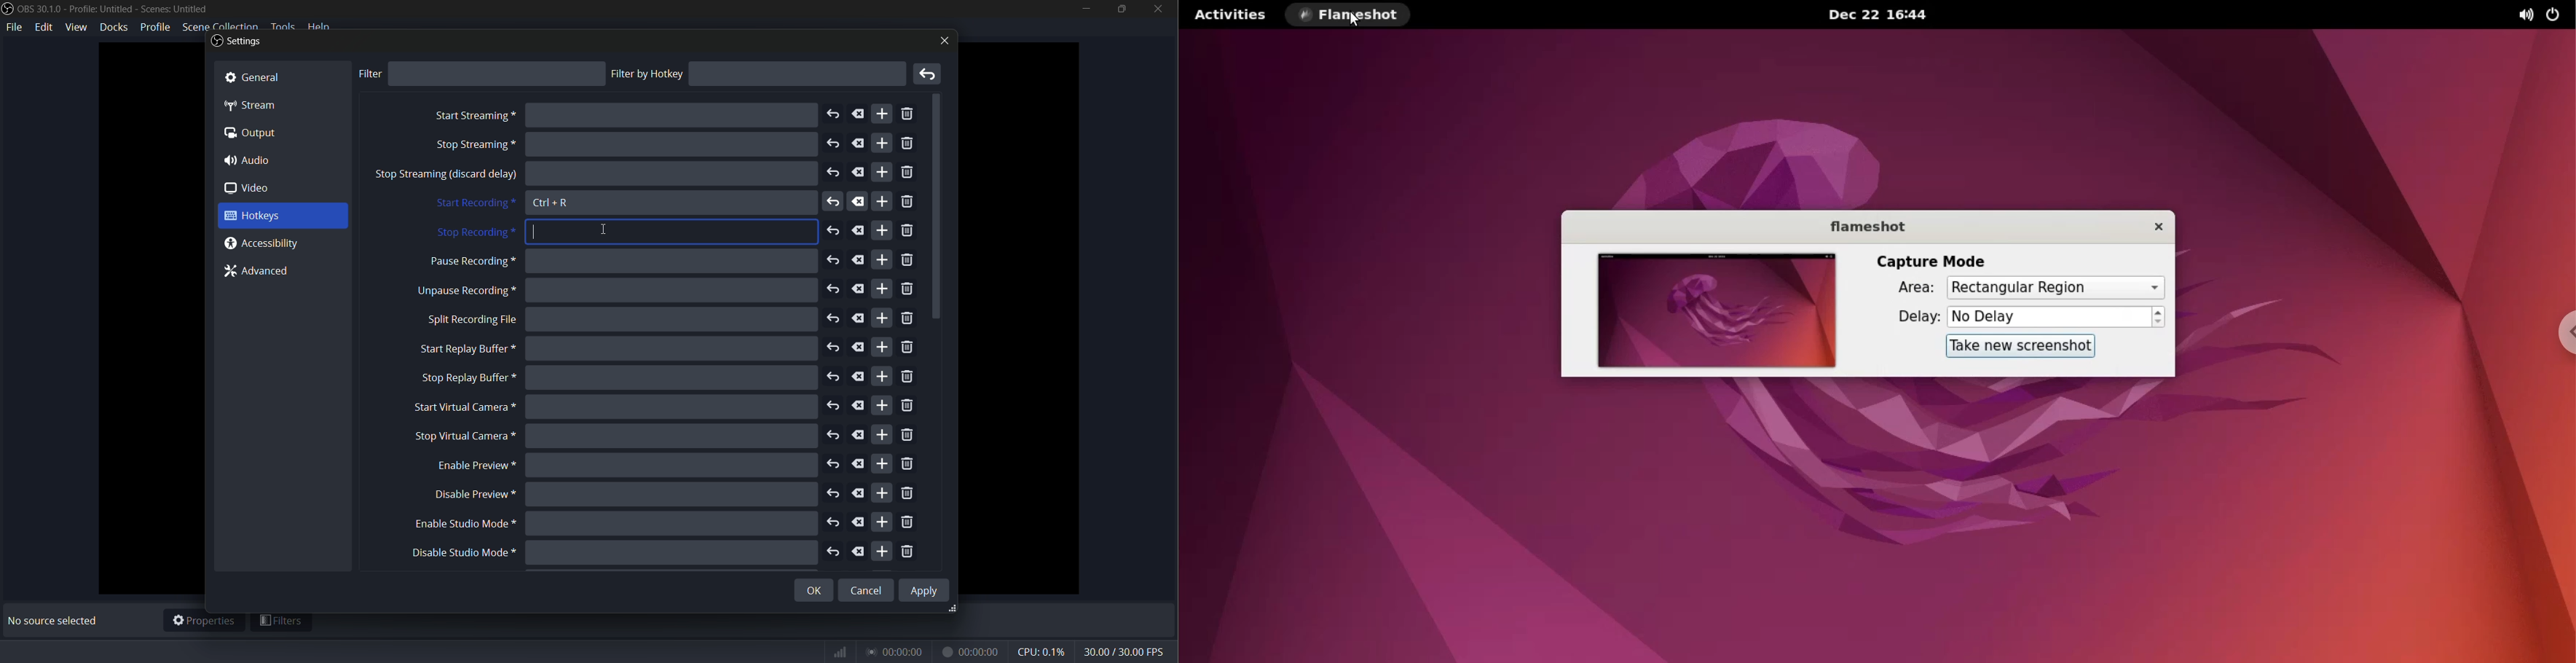 This screenshot has height=672, width=2576. What do you see at coordinates (882, 376) in the screenshot?
I see `add more` at bounding box center [882, 376].